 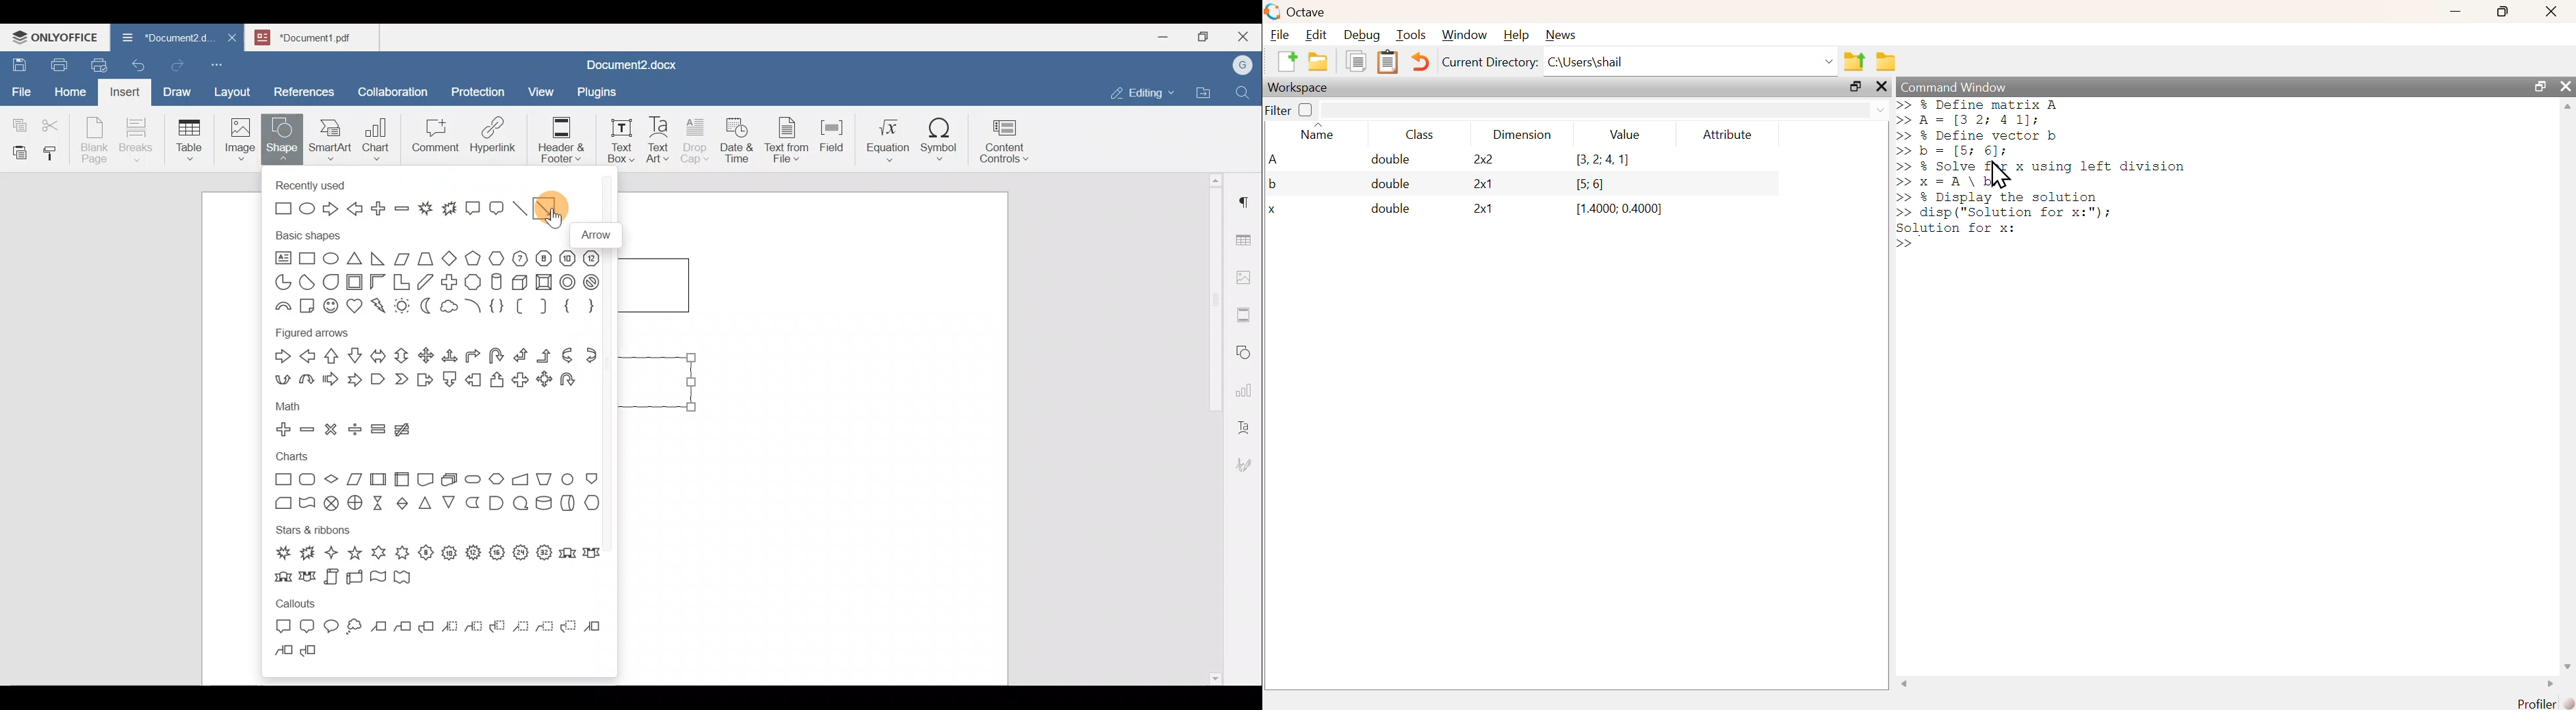 I want to click on Image settings, so click(x=1246, y=276).